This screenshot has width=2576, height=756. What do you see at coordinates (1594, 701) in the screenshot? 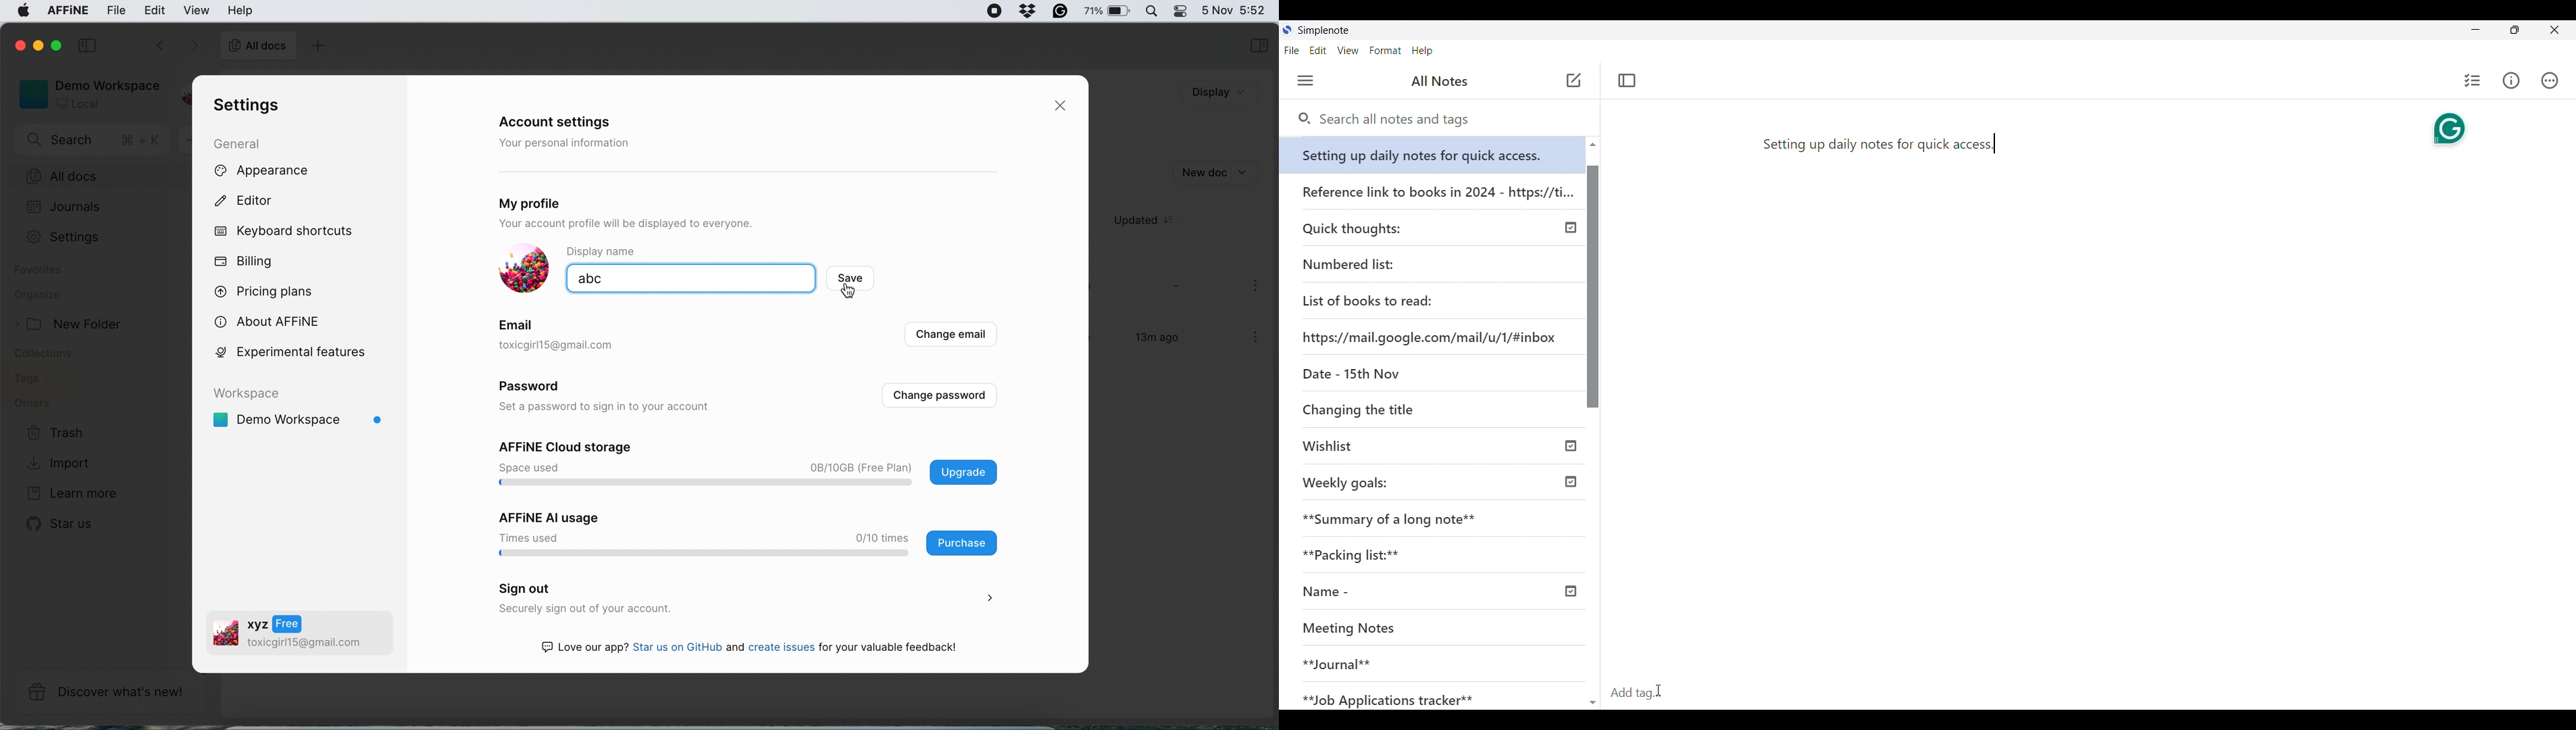
I see `Quick slide to back` at bounding box center [1594, 701].